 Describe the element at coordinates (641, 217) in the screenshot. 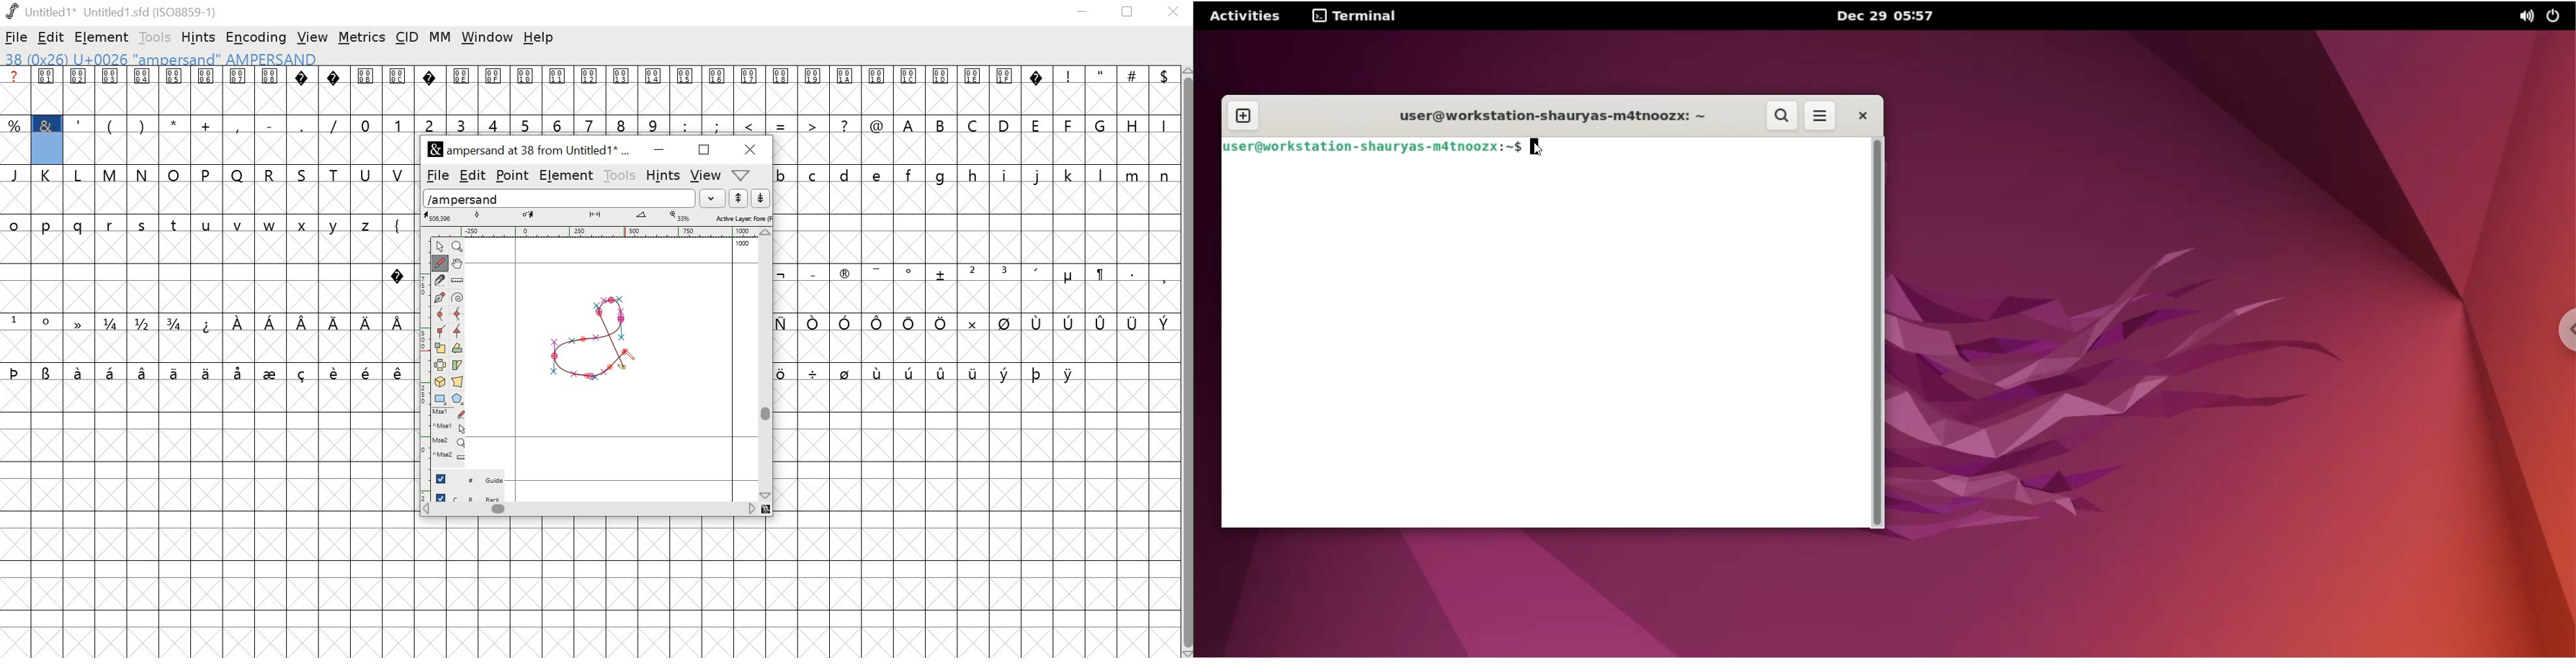

I see `angle between points` at that location.